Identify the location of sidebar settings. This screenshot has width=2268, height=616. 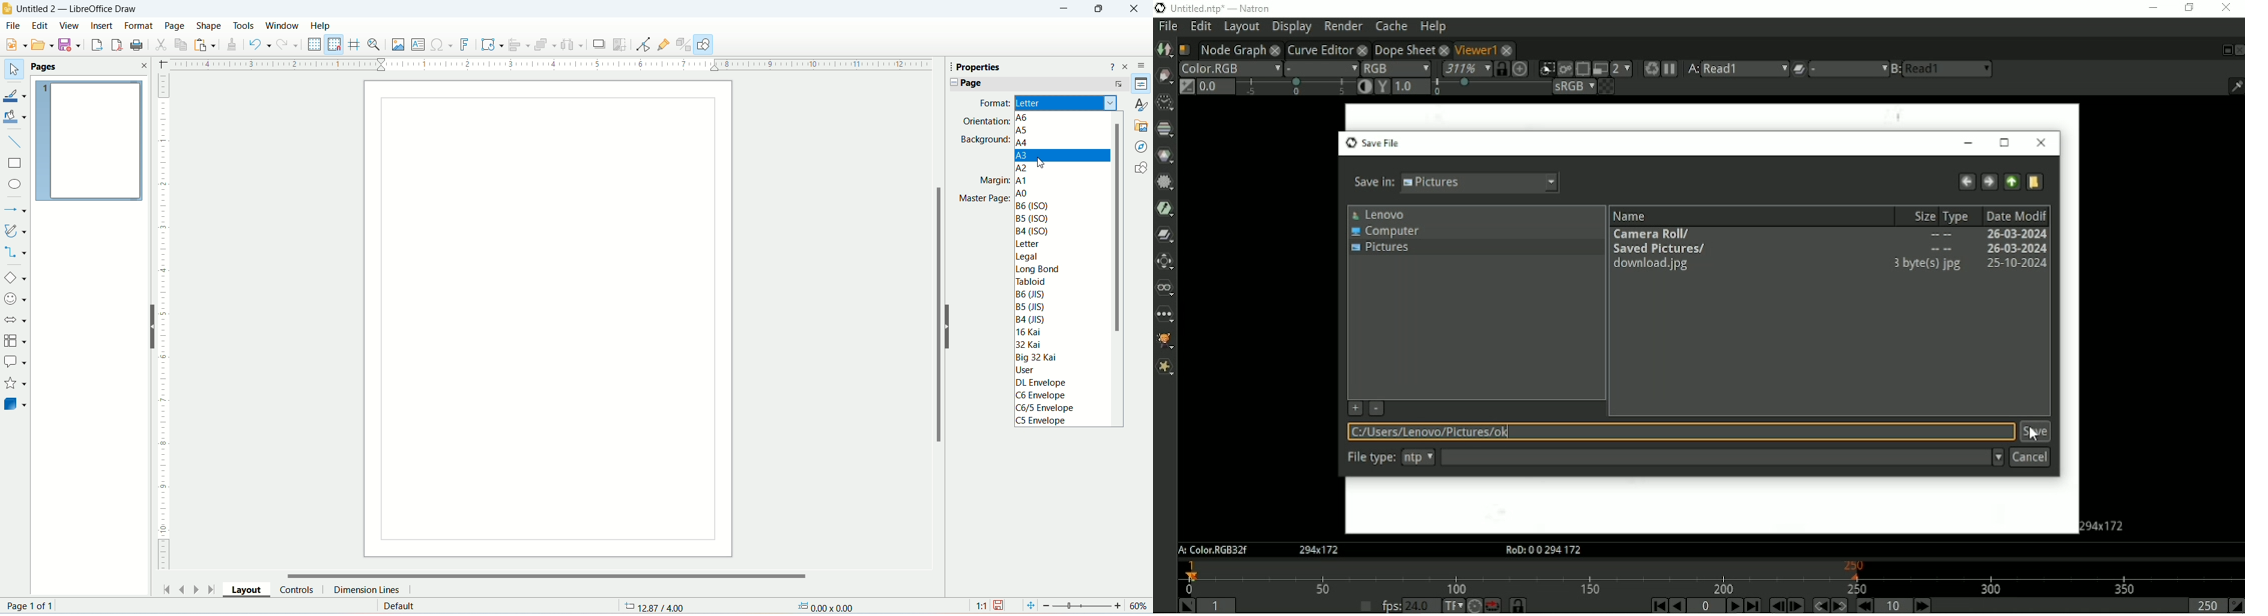
(1142, 67).